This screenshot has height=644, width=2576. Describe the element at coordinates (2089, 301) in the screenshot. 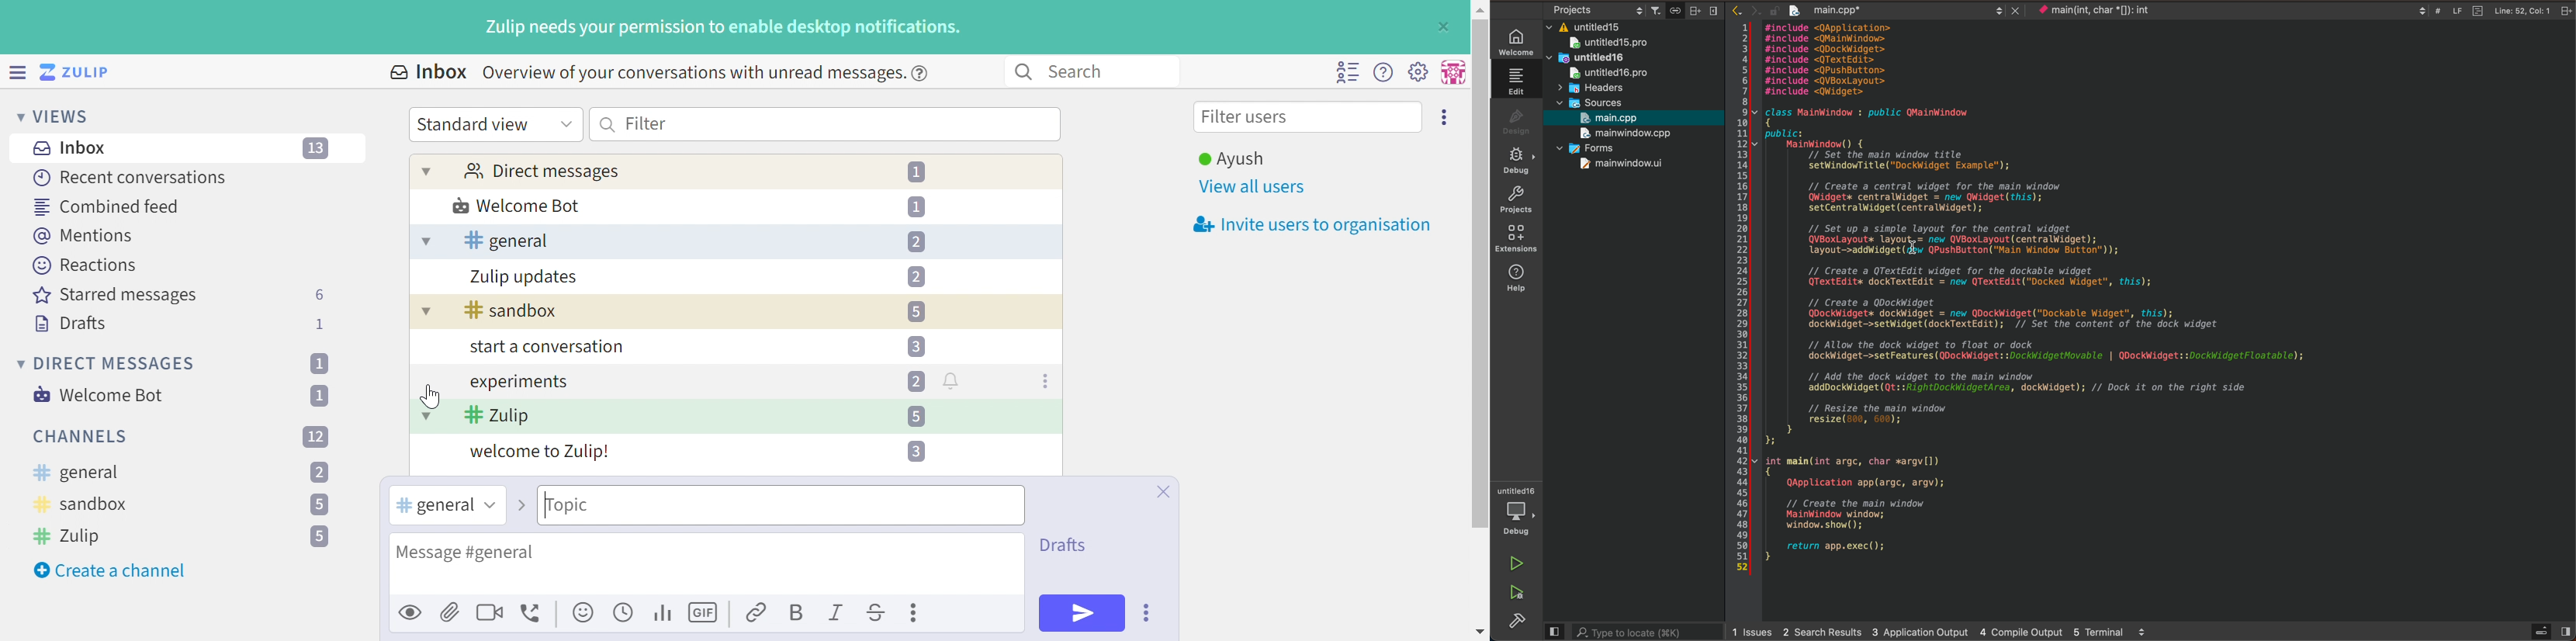

I see `updated code` at that location.